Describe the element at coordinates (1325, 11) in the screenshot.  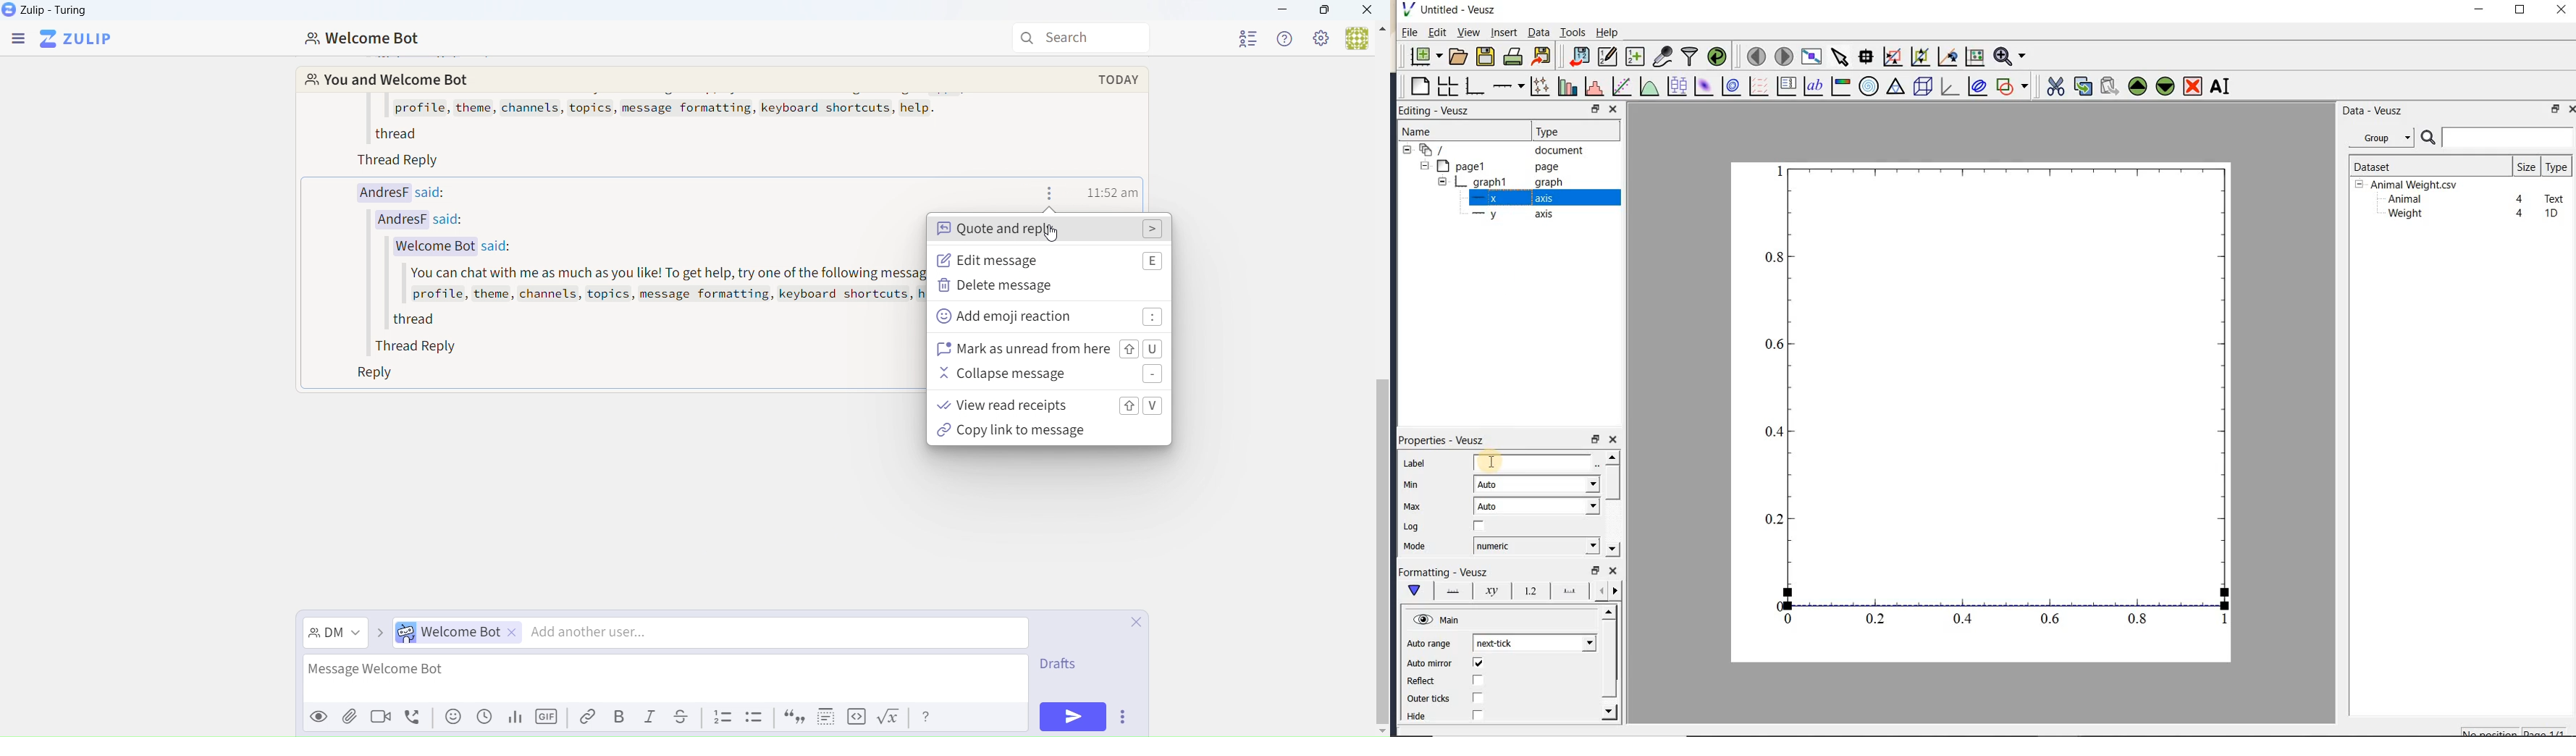
I see `Box` at that location.